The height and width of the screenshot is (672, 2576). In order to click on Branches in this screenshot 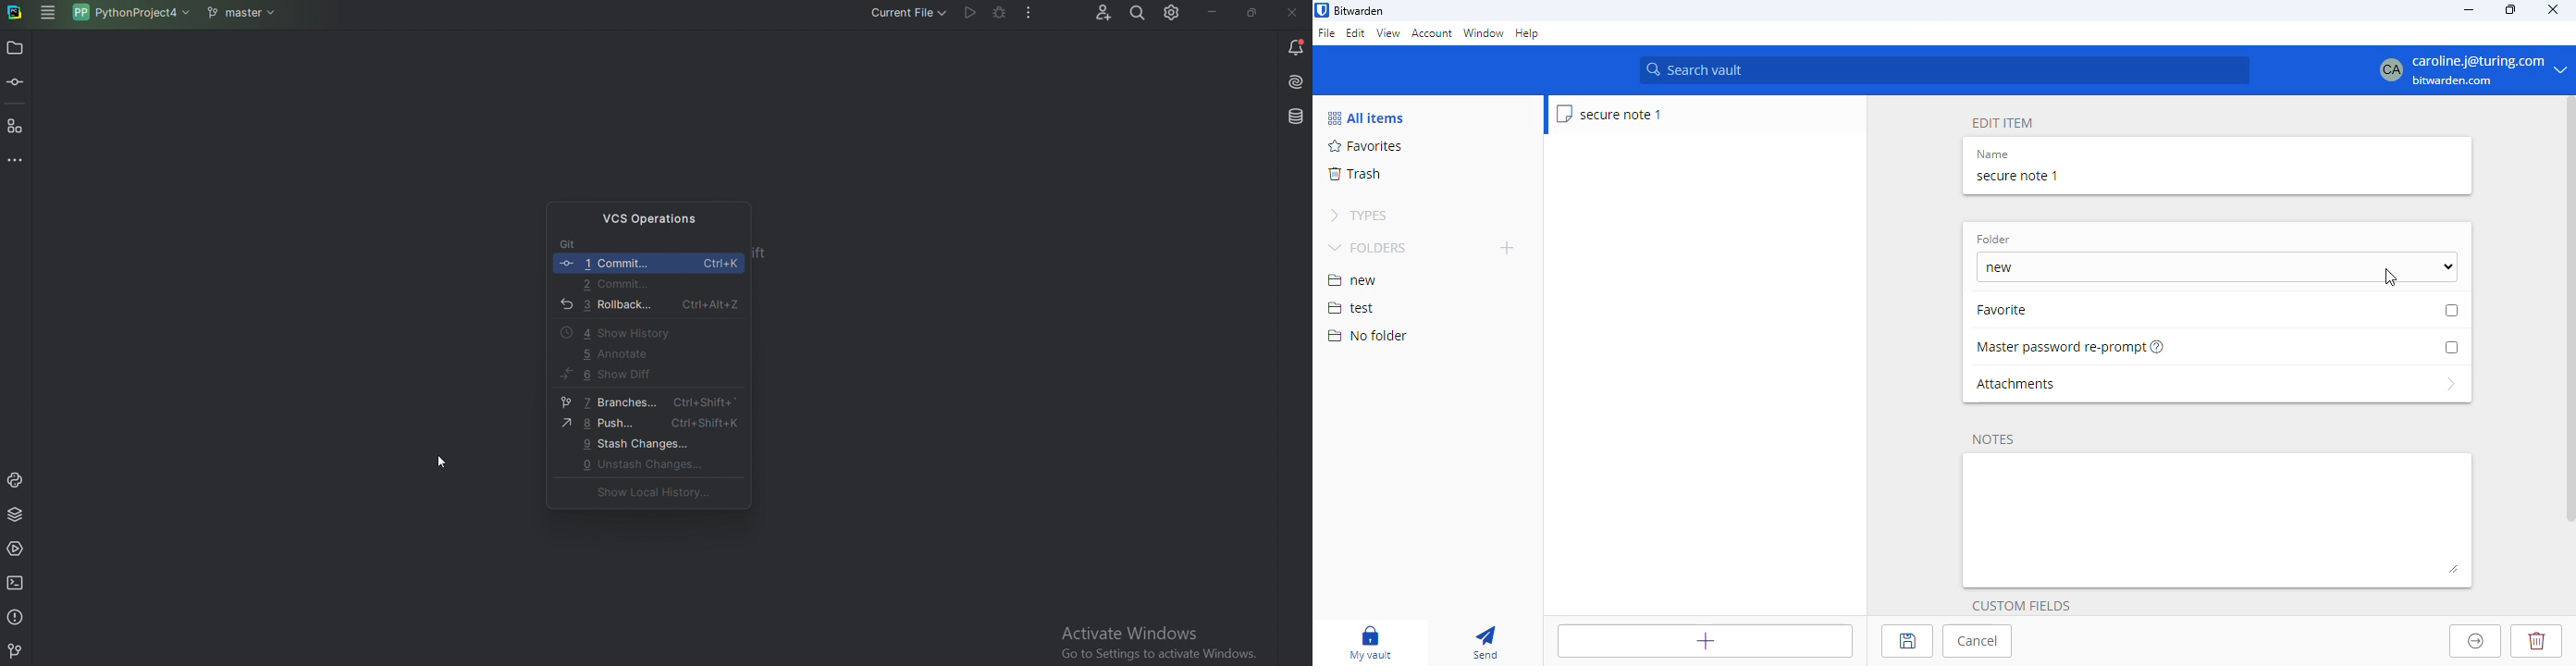, I will do `click(643, 402)`.